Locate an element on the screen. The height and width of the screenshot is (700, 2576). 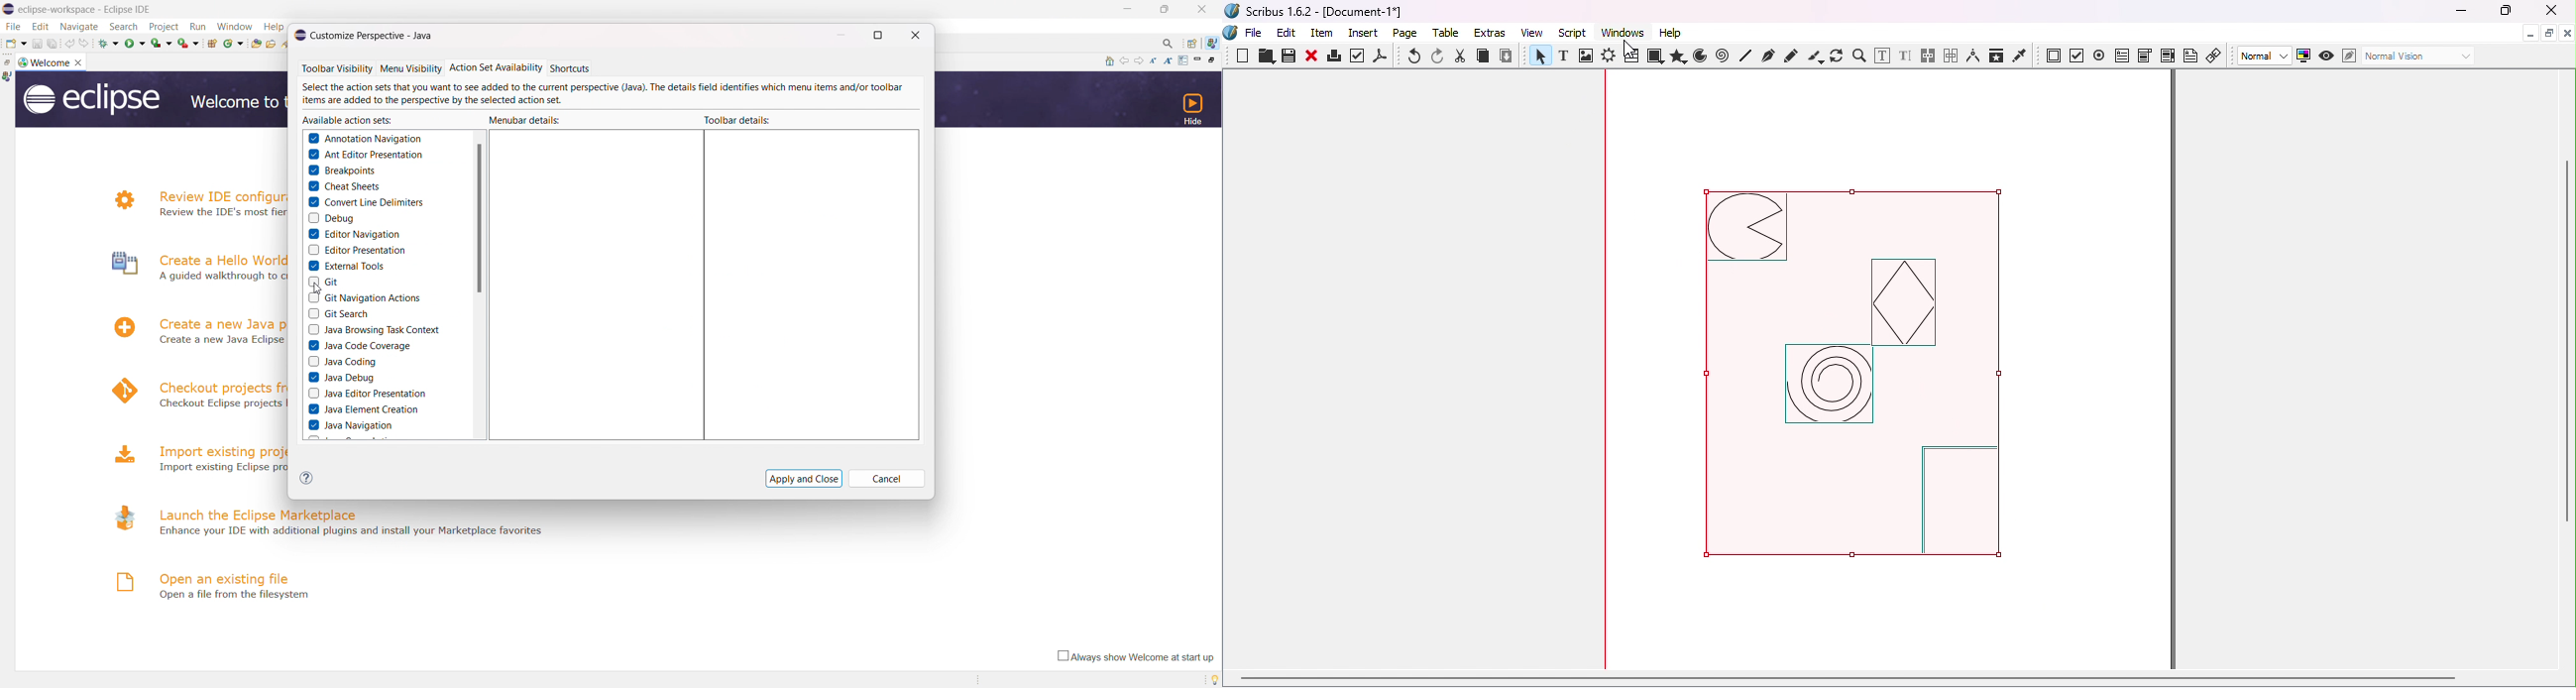
save all is located at coordinates (53, 43).